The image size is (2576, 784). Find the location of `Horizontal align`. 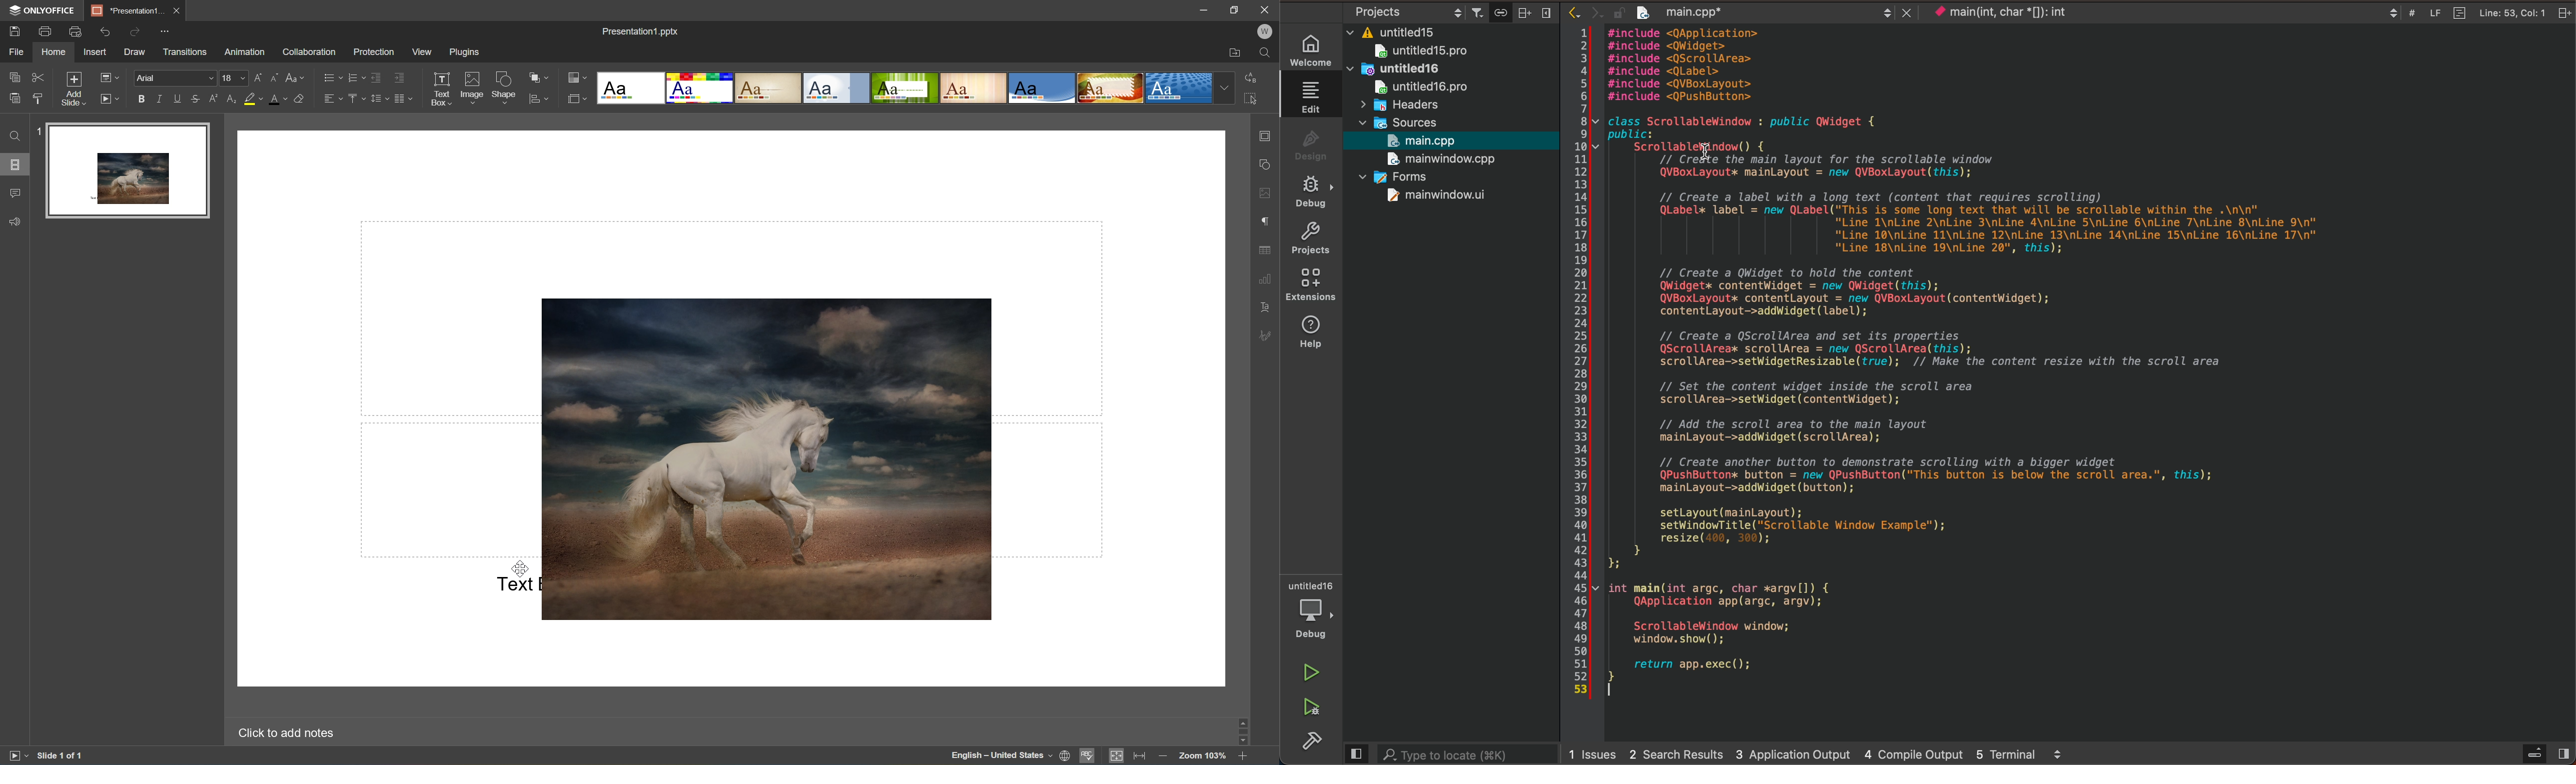

Horizontal align is located at coordinates (333, 100).